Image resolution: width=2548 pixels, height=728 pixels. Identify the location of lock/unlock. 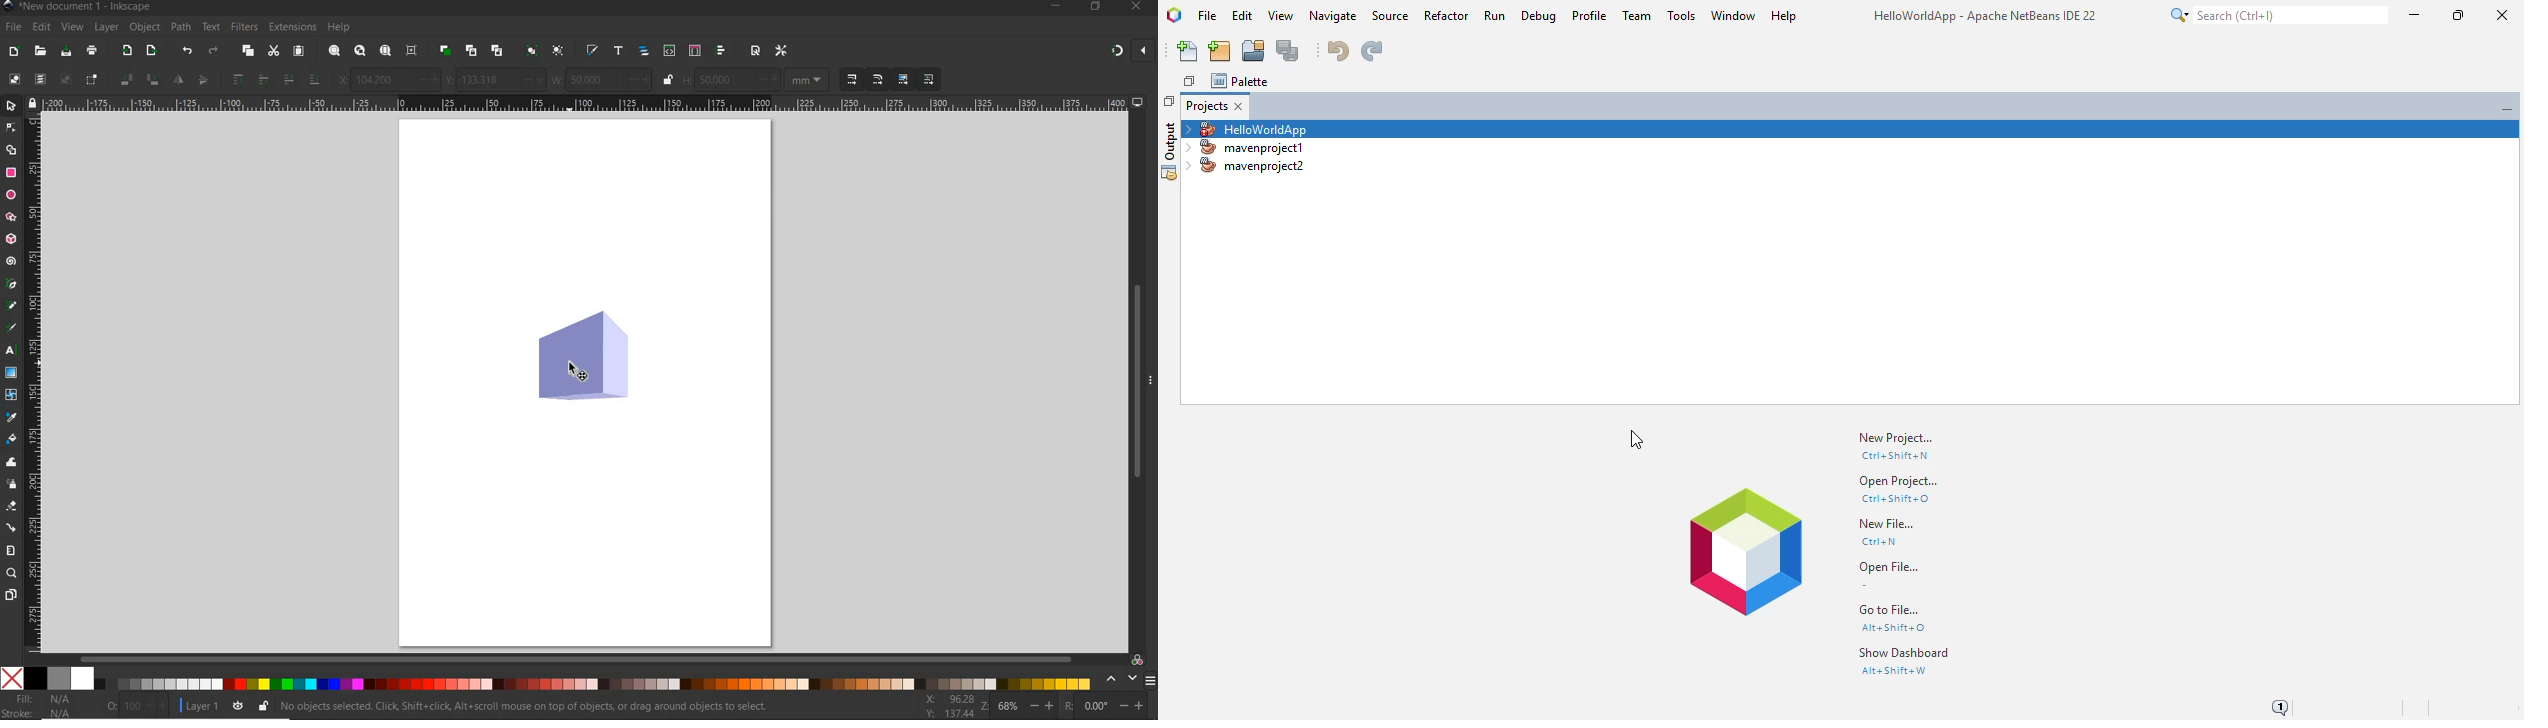
(262, 704).